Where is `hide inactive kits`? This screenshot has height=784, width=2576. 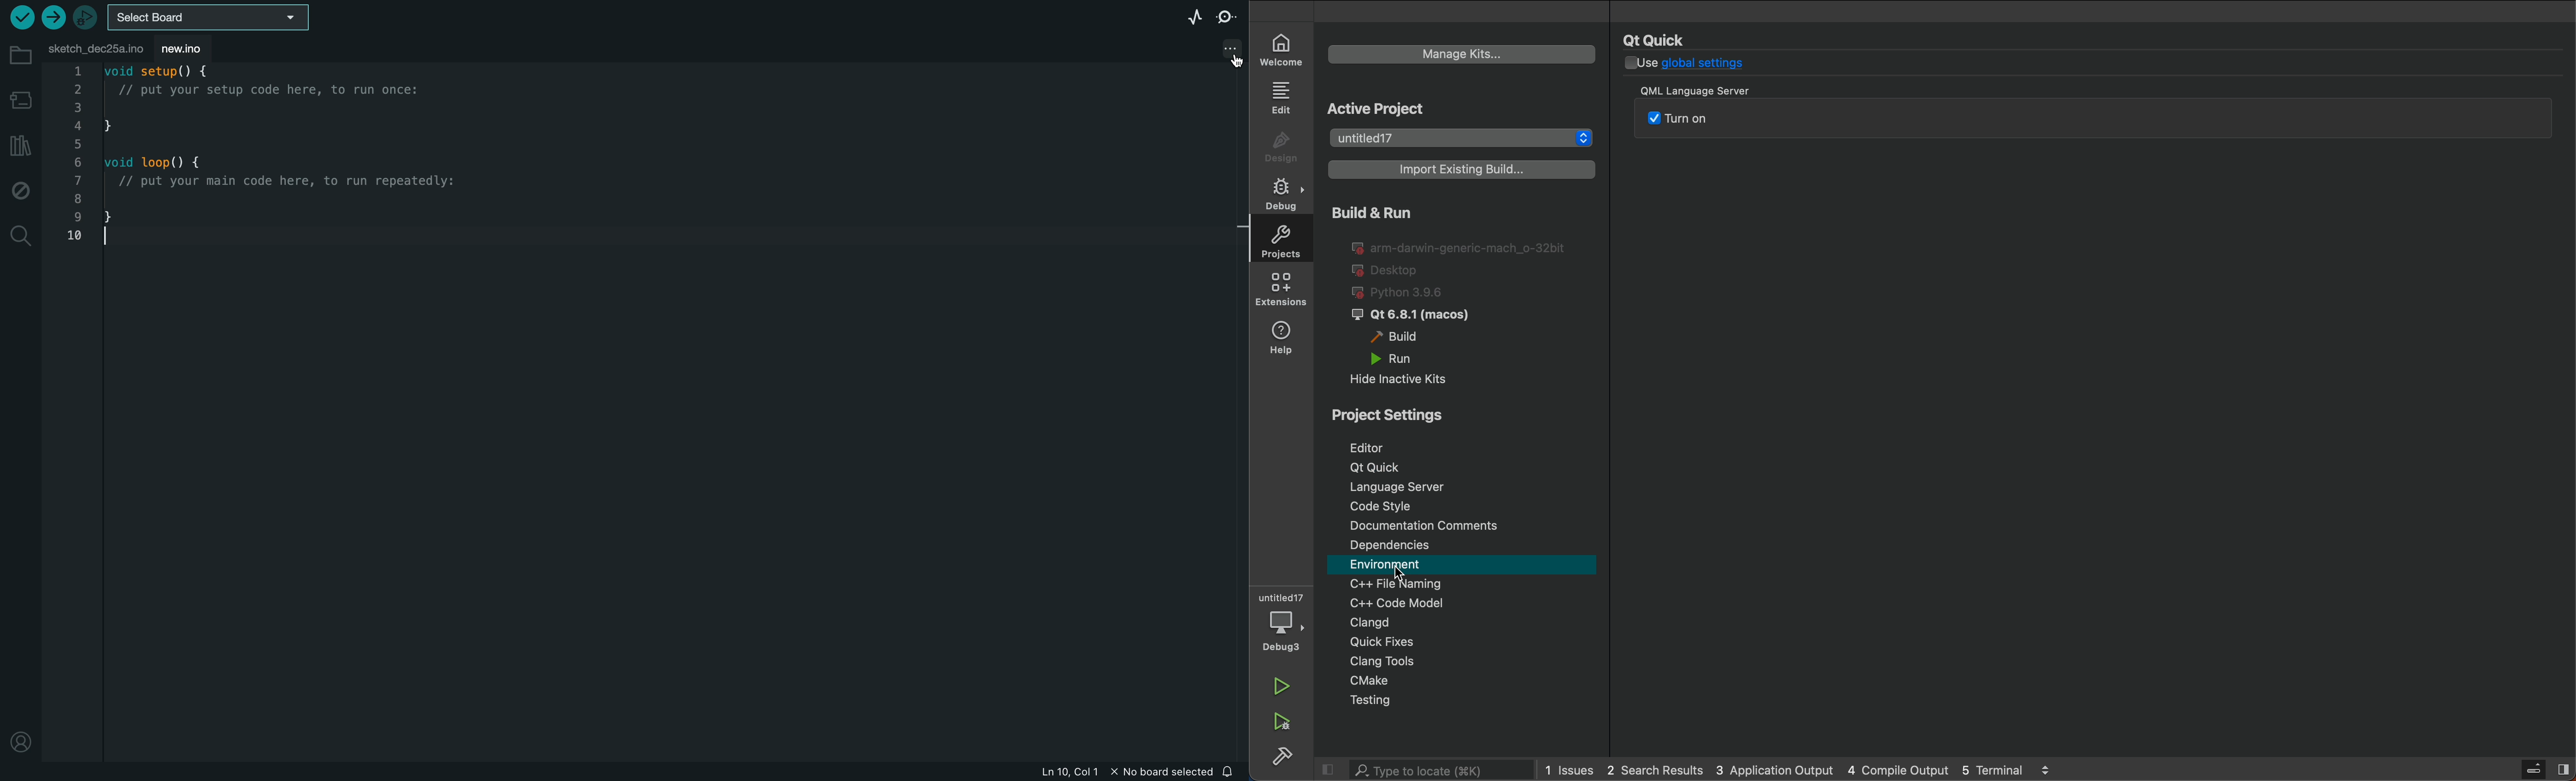 hide inactive kits is located at coordinates (1409, 378).